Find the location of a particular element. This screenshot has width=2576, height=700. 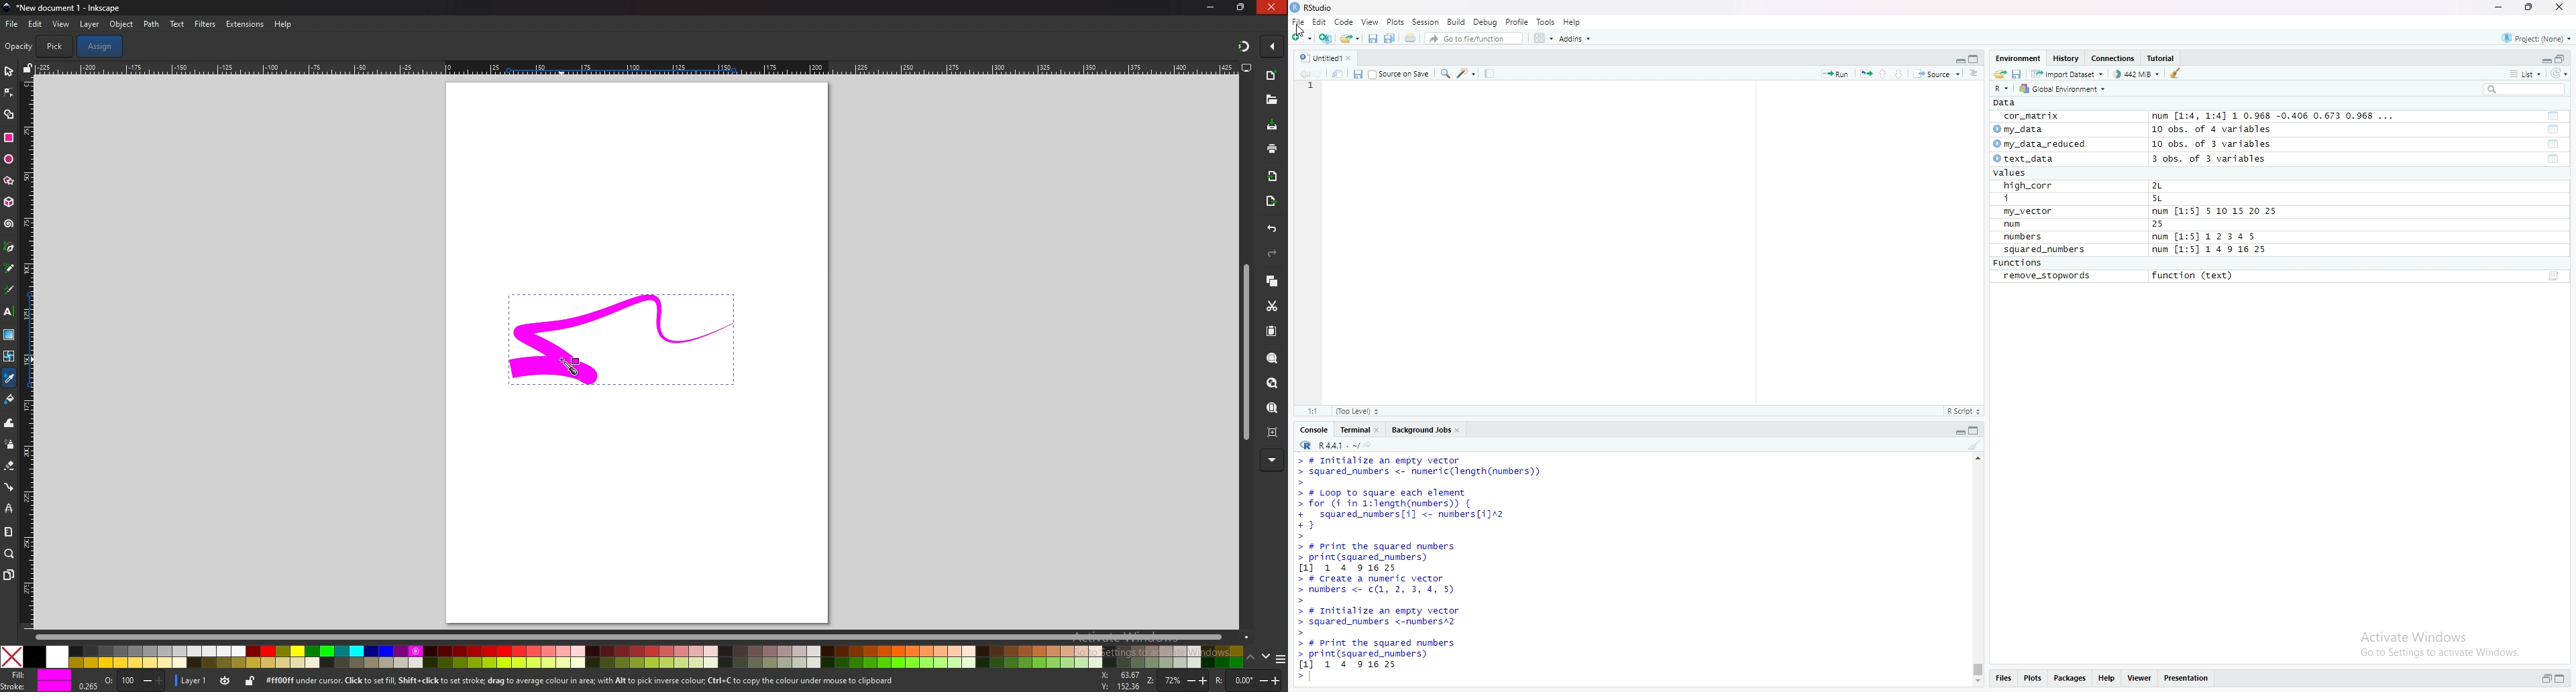

maximzie is located at coordinates (2563, 57).